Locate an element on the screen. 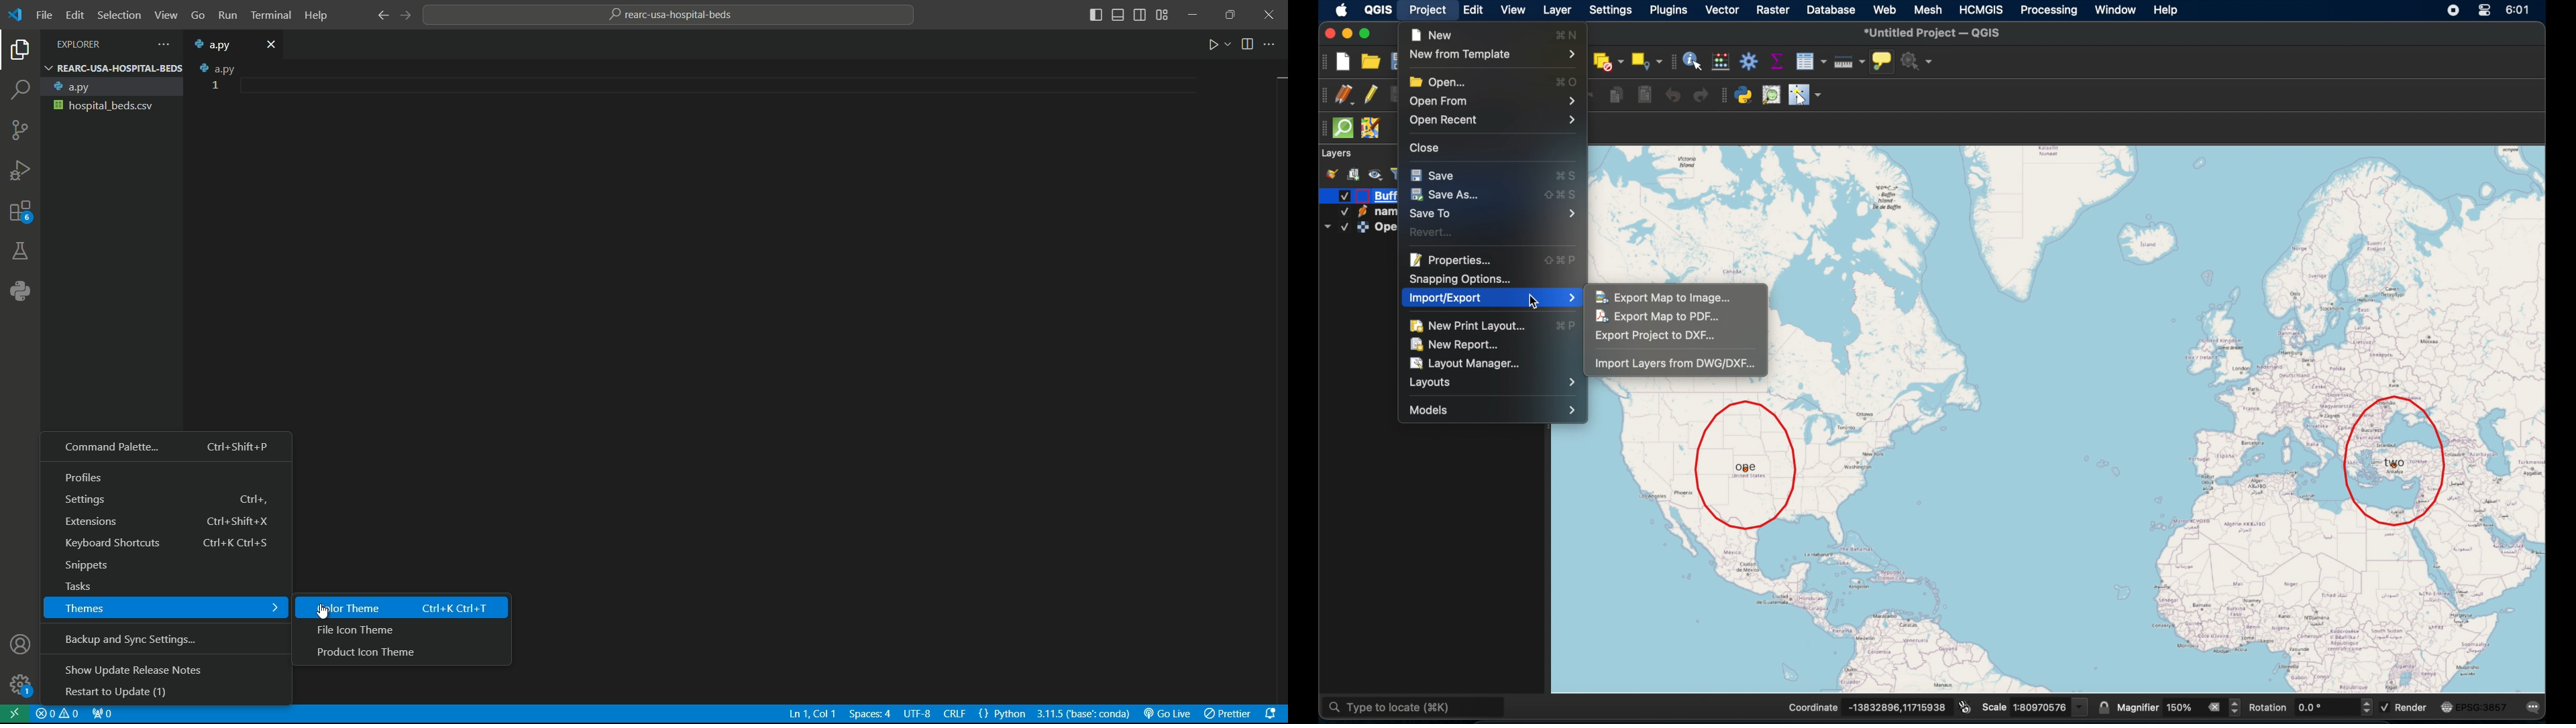 This screenshot has height=728, width=2576. minimize is located at coordinates (1194, 14).